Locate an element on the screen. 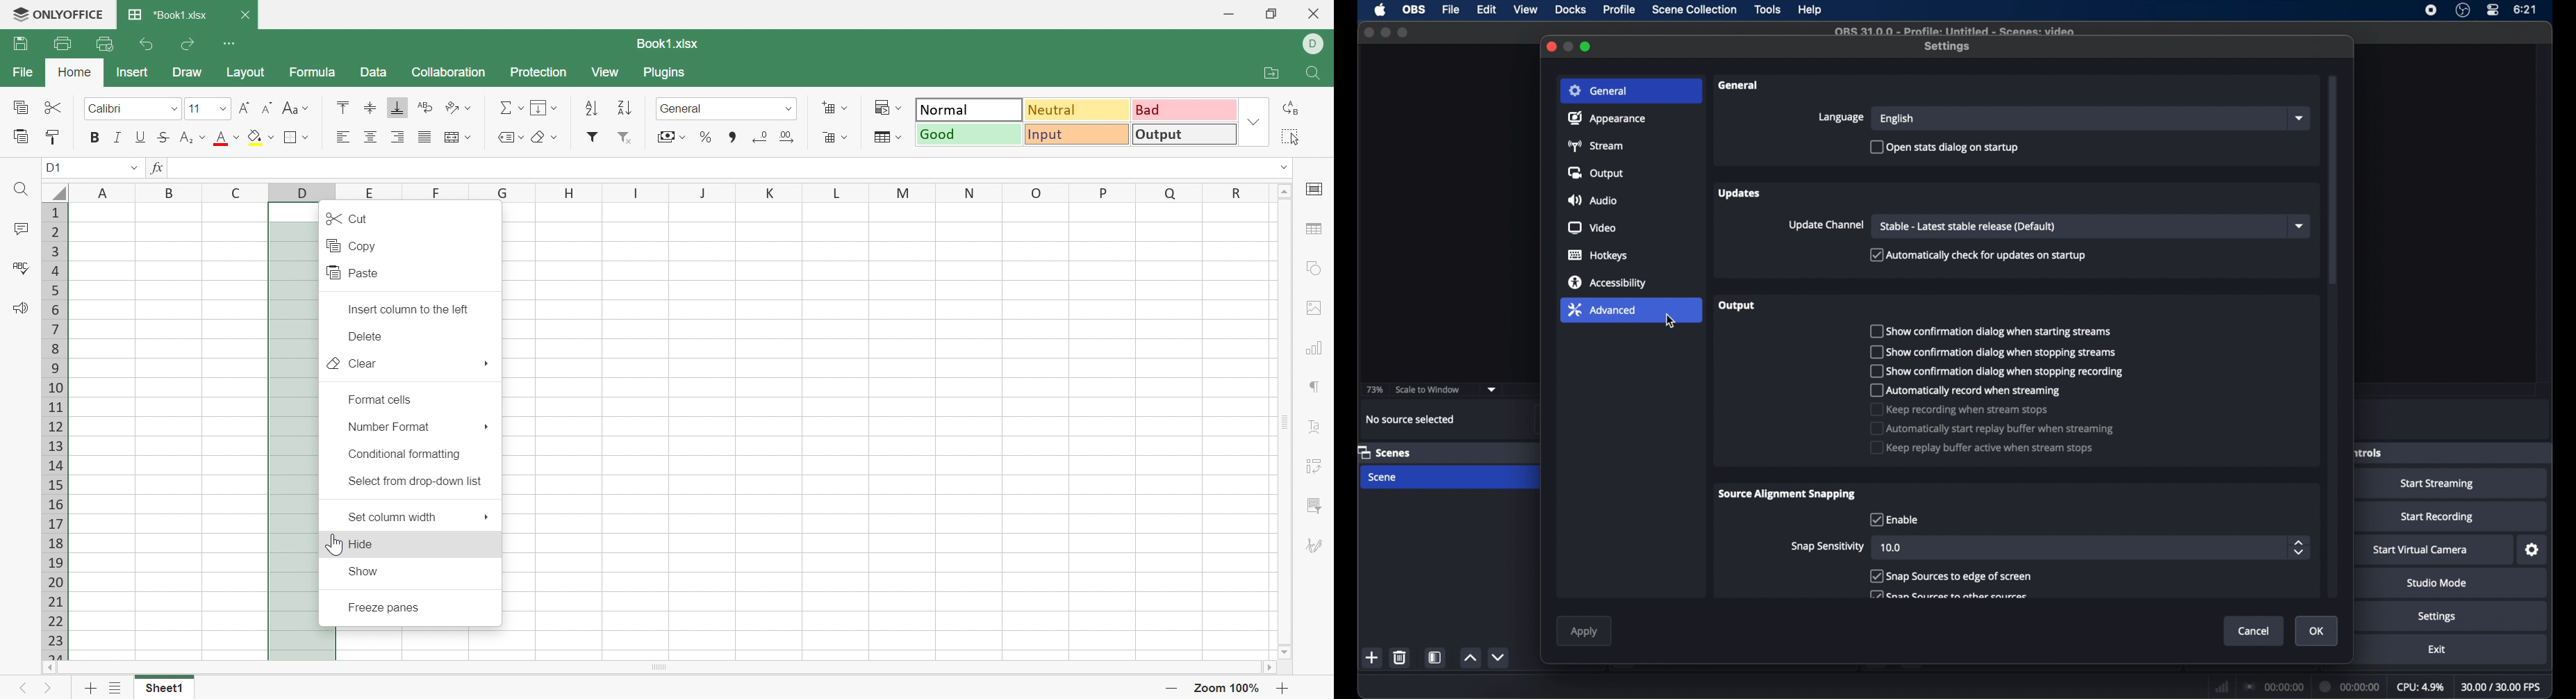 Image resolution: width=2576 pixels, height=700 pixels. Layout is located at coordinates (249, 74).